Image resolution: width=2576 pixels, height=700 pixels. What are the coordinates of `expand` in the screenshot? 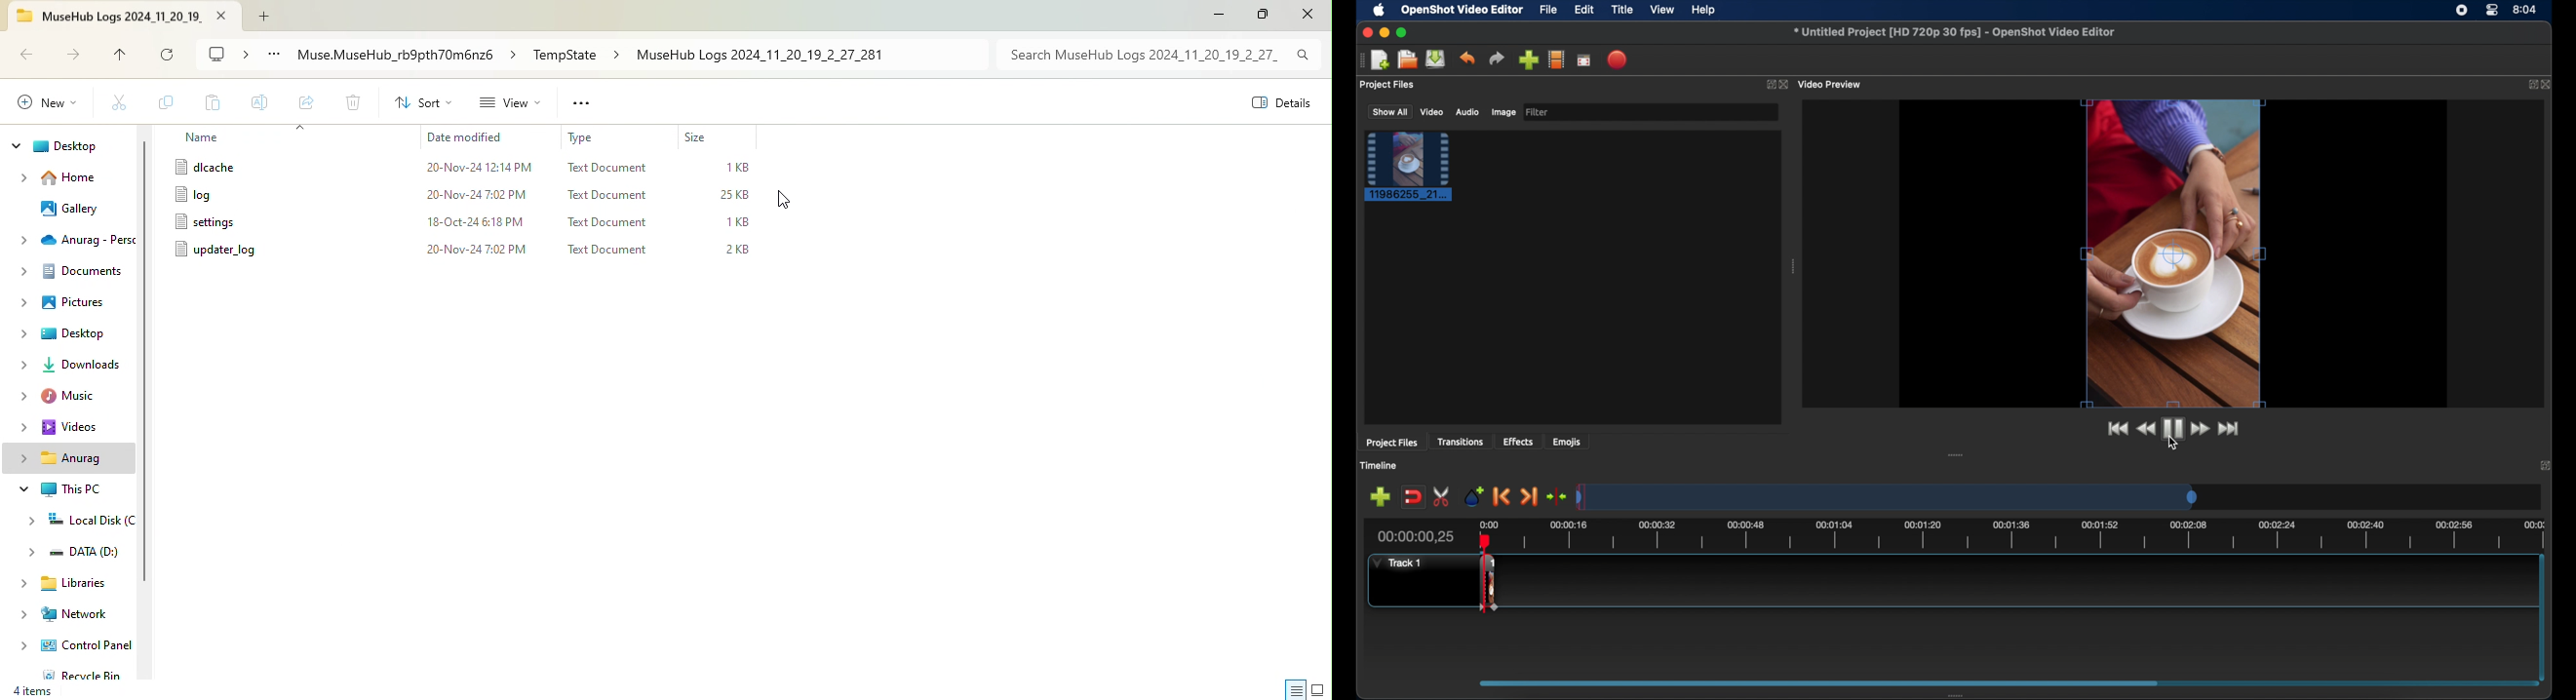 It's located at (1769, 84).